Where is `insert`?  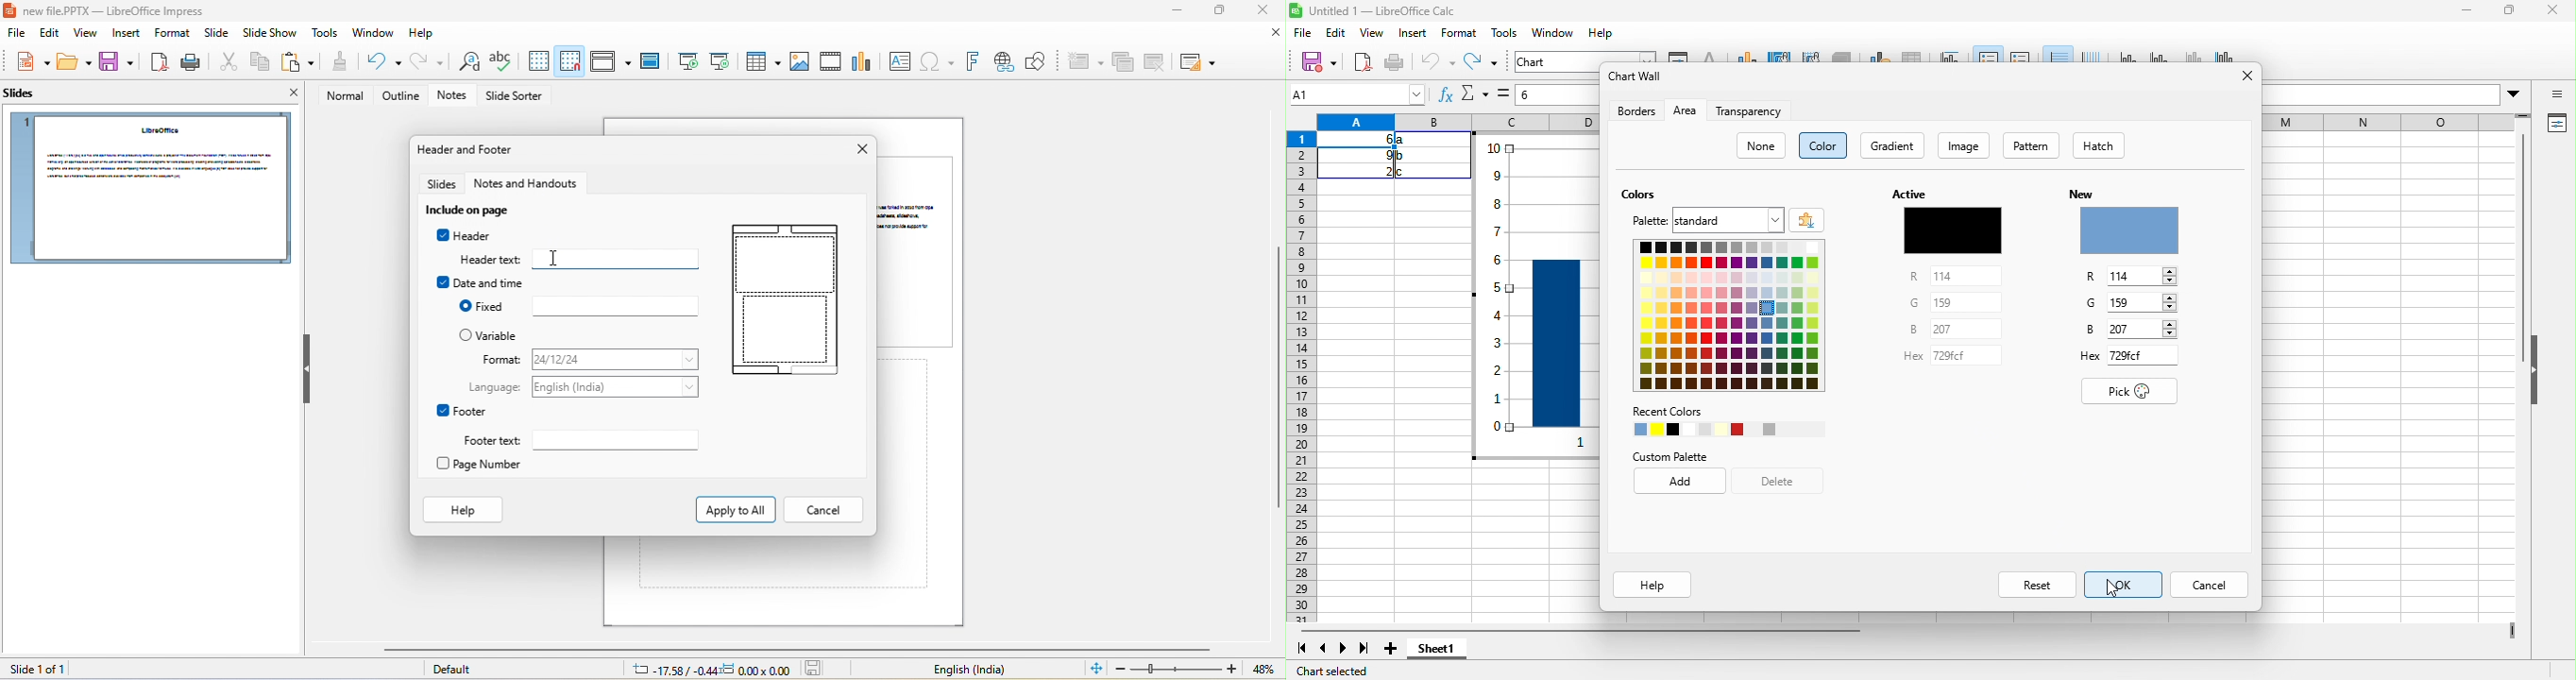
insert is located at coordinates (128, 34).